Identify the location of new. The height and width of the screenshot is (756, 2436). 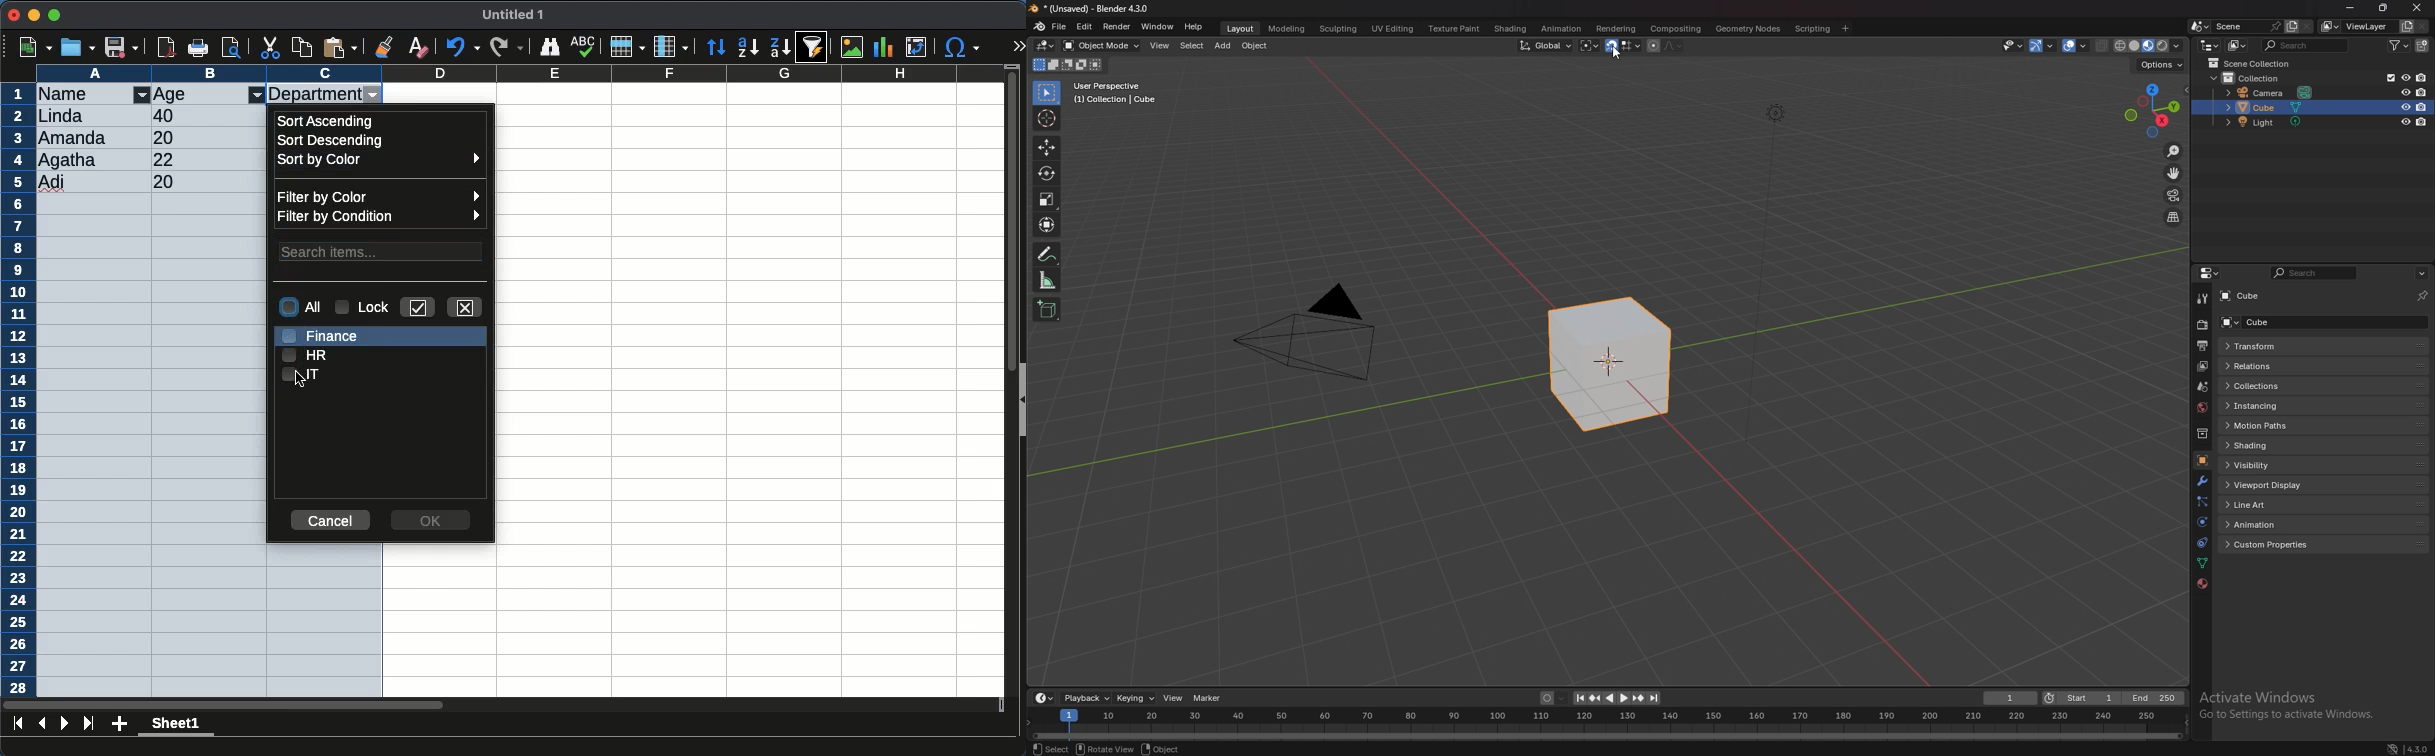
(34, 47).